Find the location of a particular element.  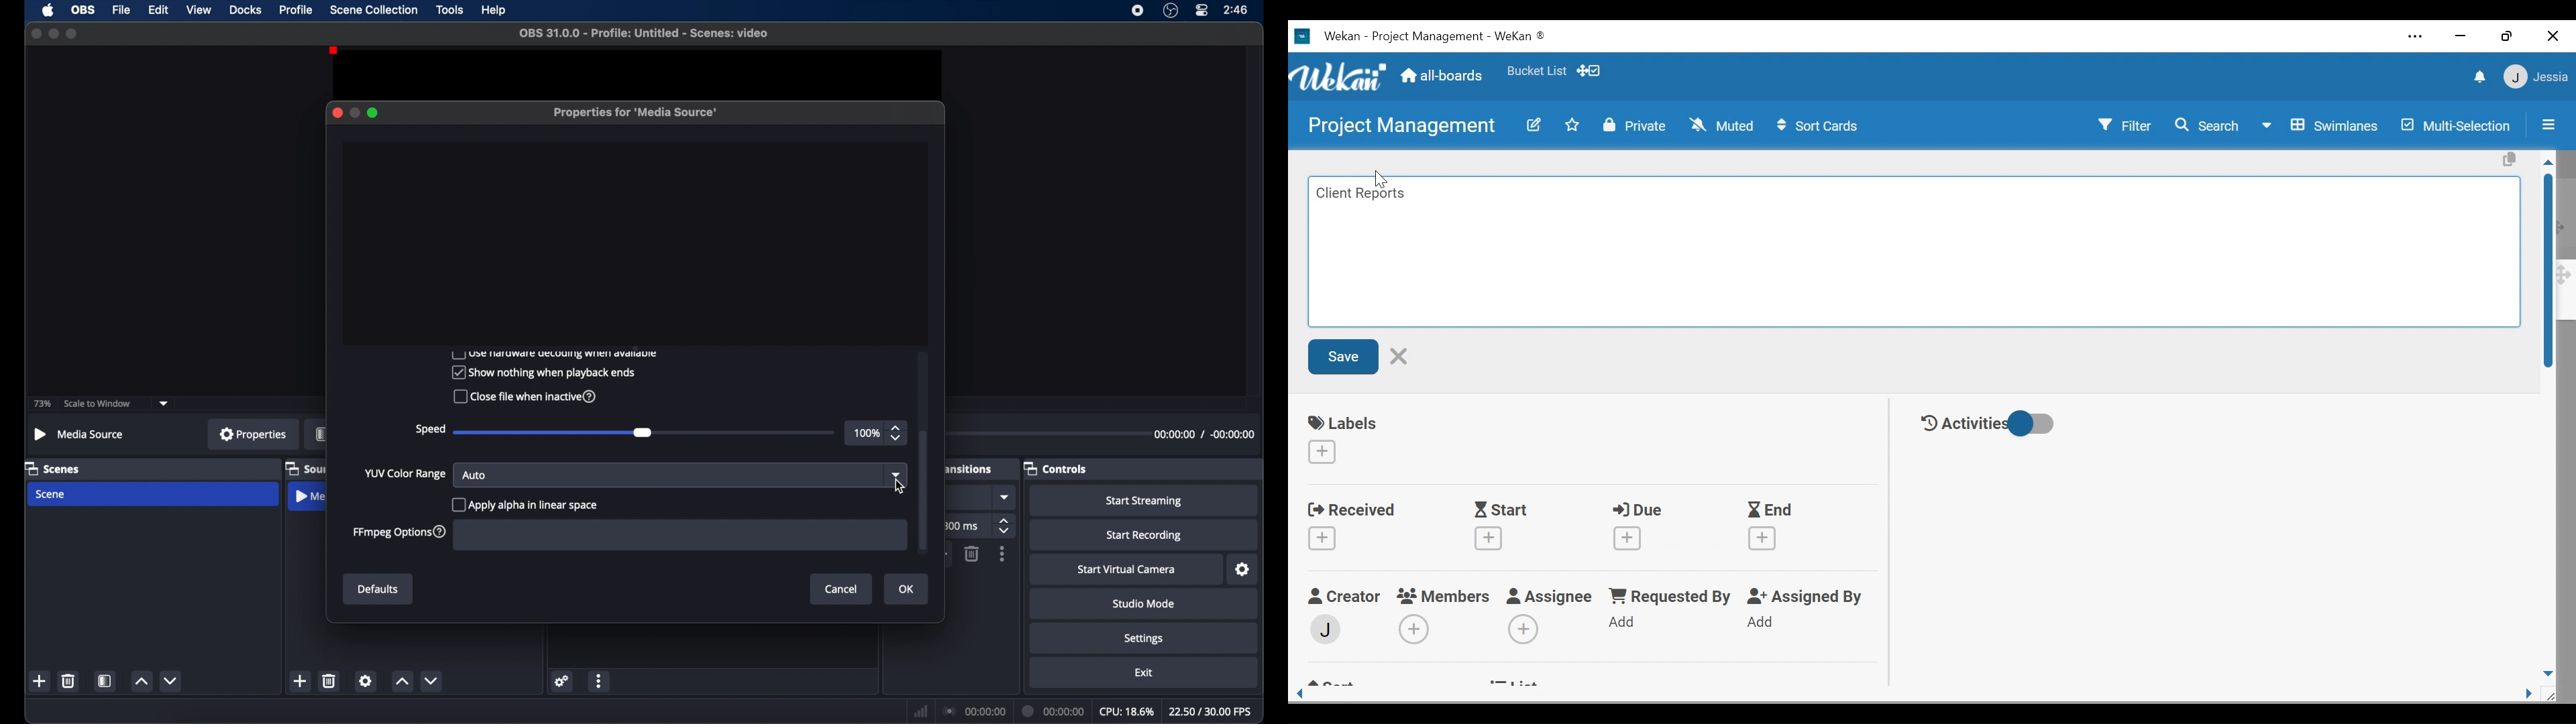

sources is located at coordinates (305, 468).